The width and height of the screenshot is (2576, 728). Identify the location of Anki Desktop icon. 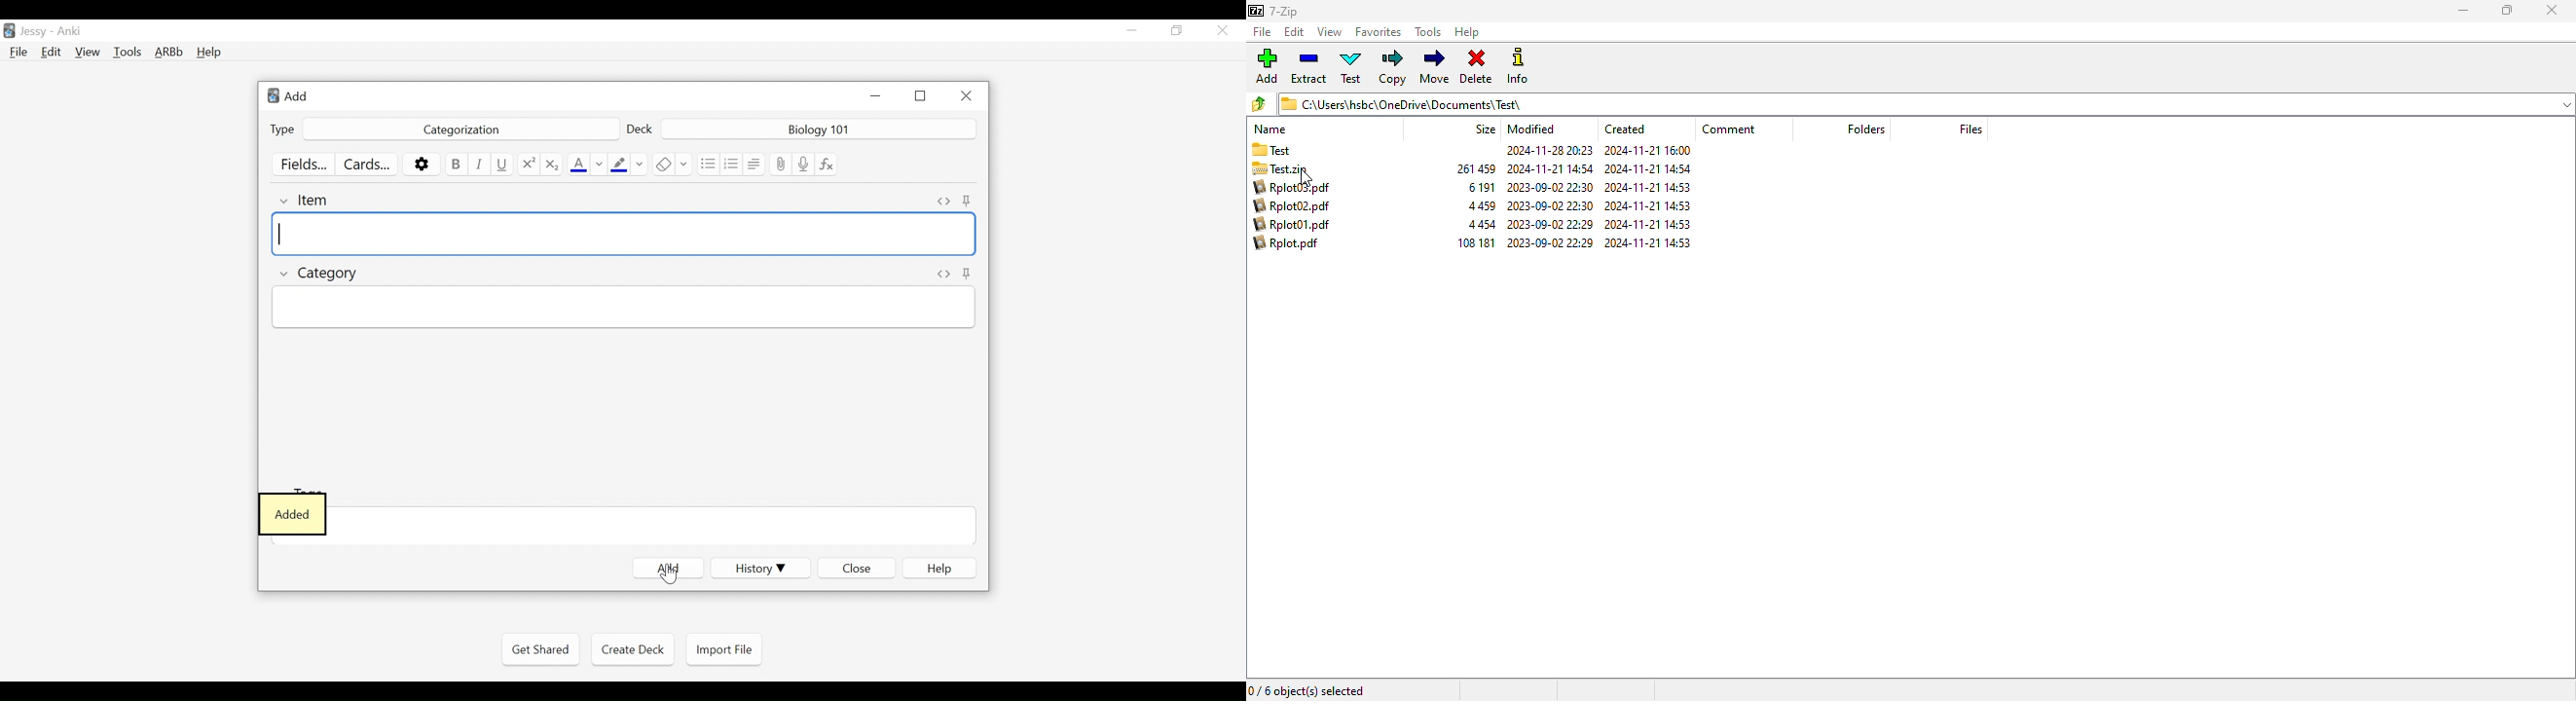
(9, 31).